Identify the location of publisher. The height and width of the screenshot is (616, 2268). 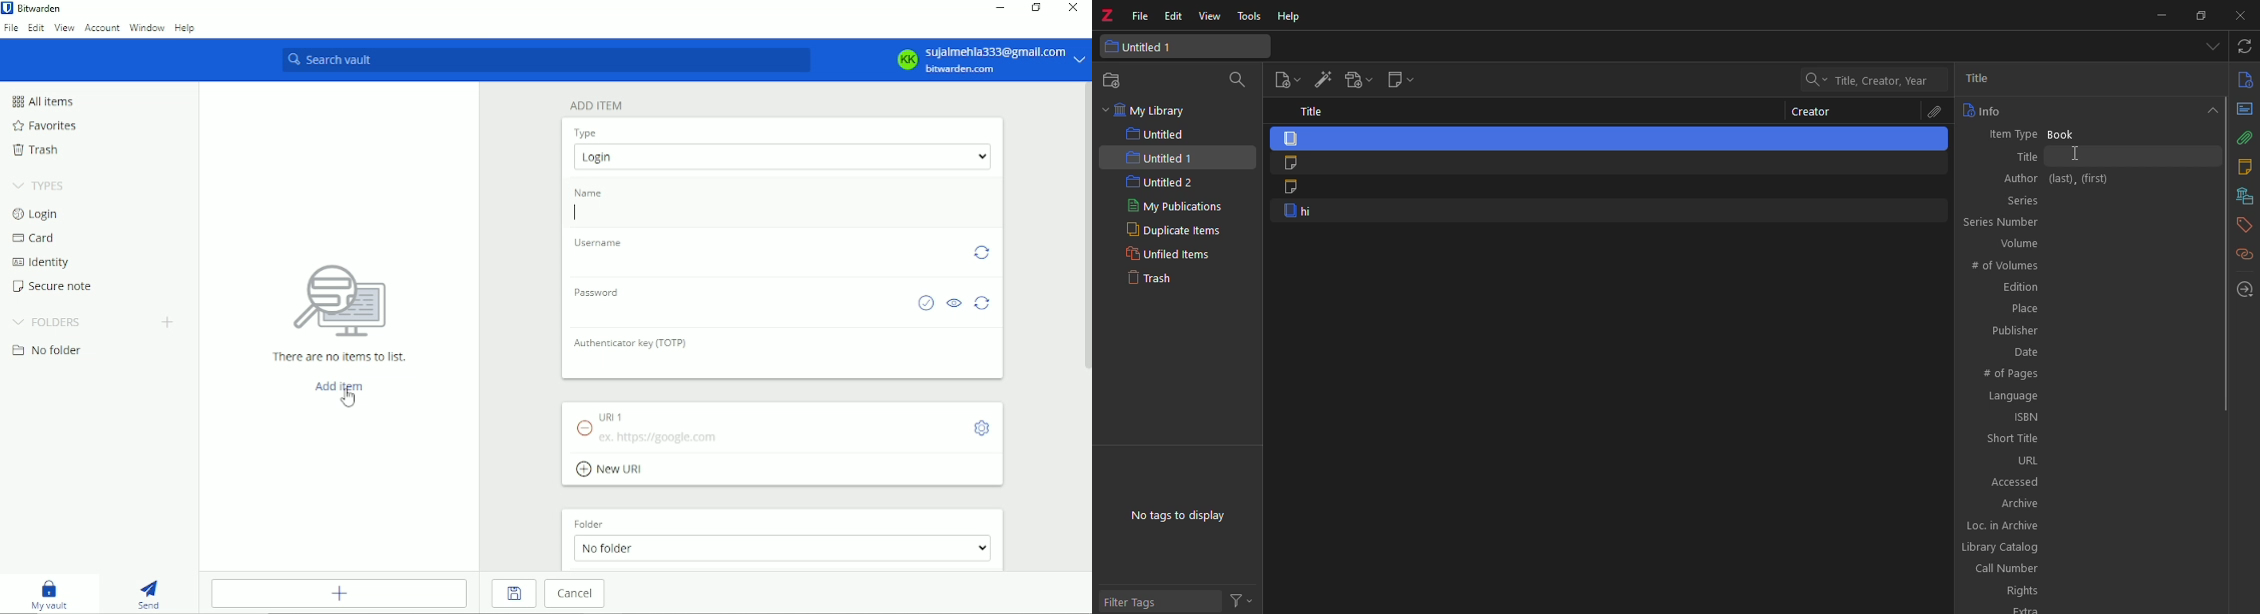
(2086, 331).